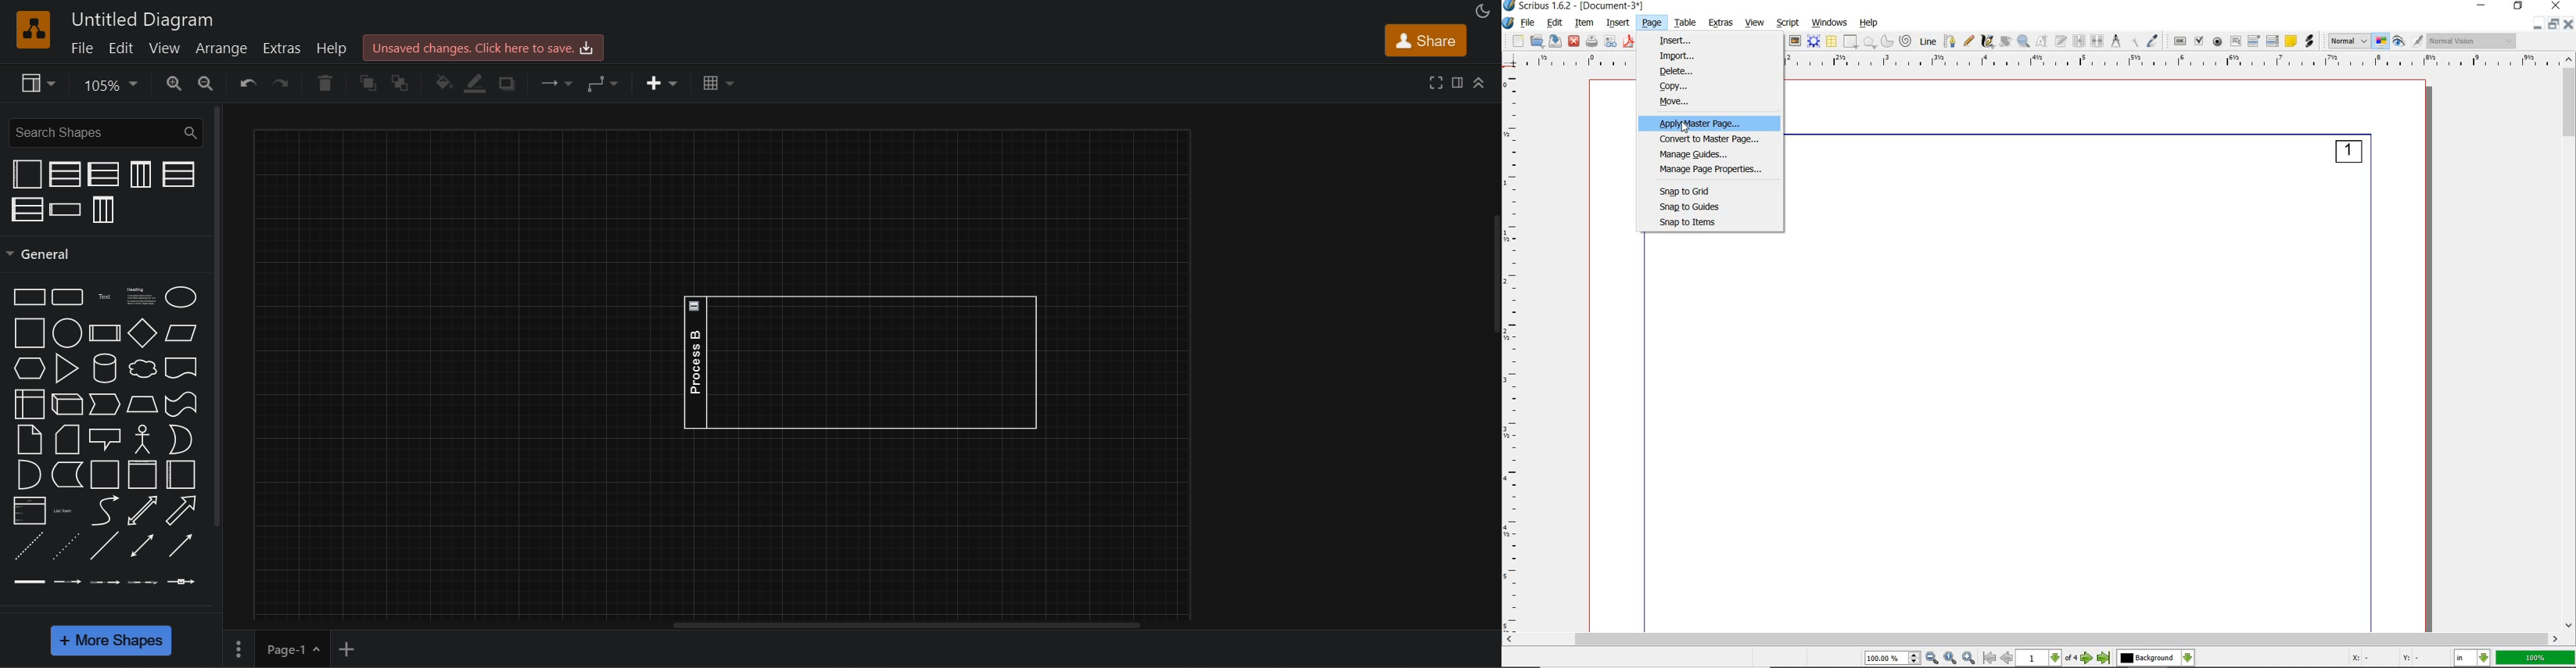 Image resolution: width=2576 pixels, height=672 pixels. Describe the element at coordinates (174, 82) in the screenshot. I see `zoom in` at that location.